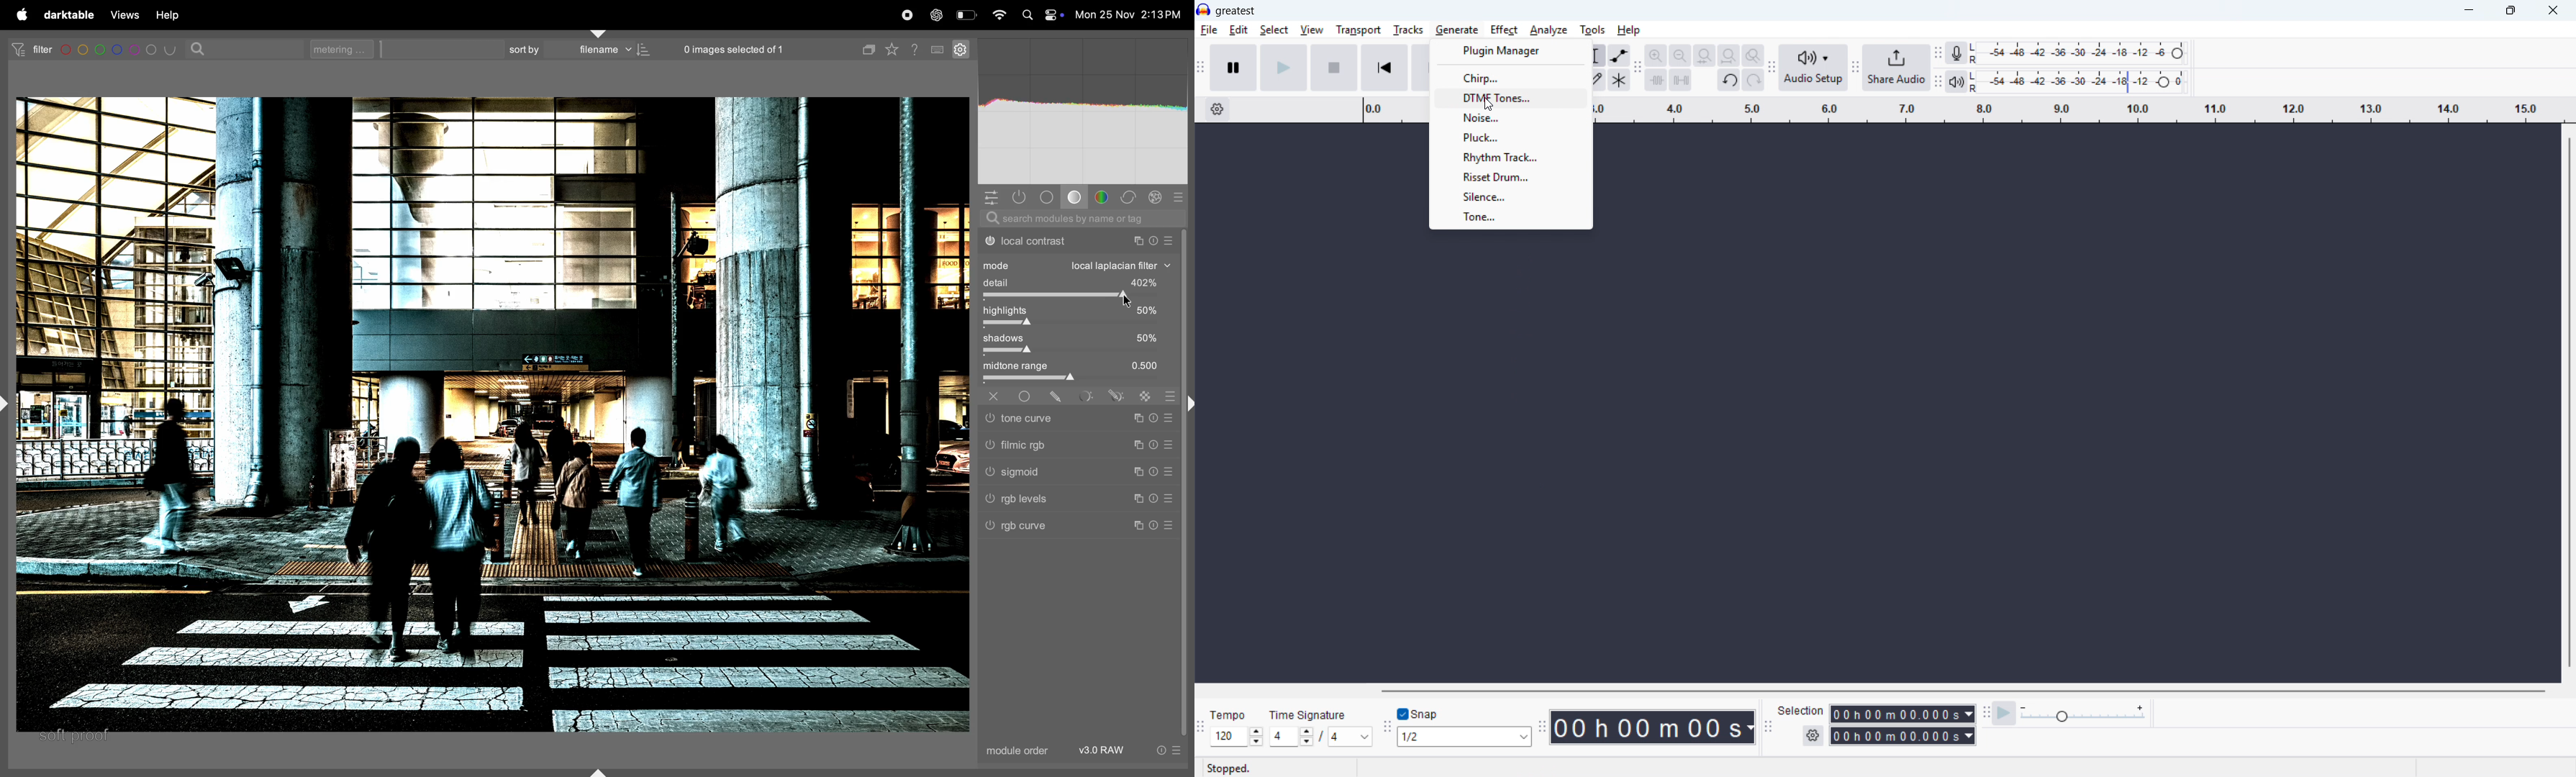 The height and width of the screenshot is (784, 2576). What do you see at coordinates (1170, 527) in the screenshot?
I see `preset` at bounding box center [1170, 527].